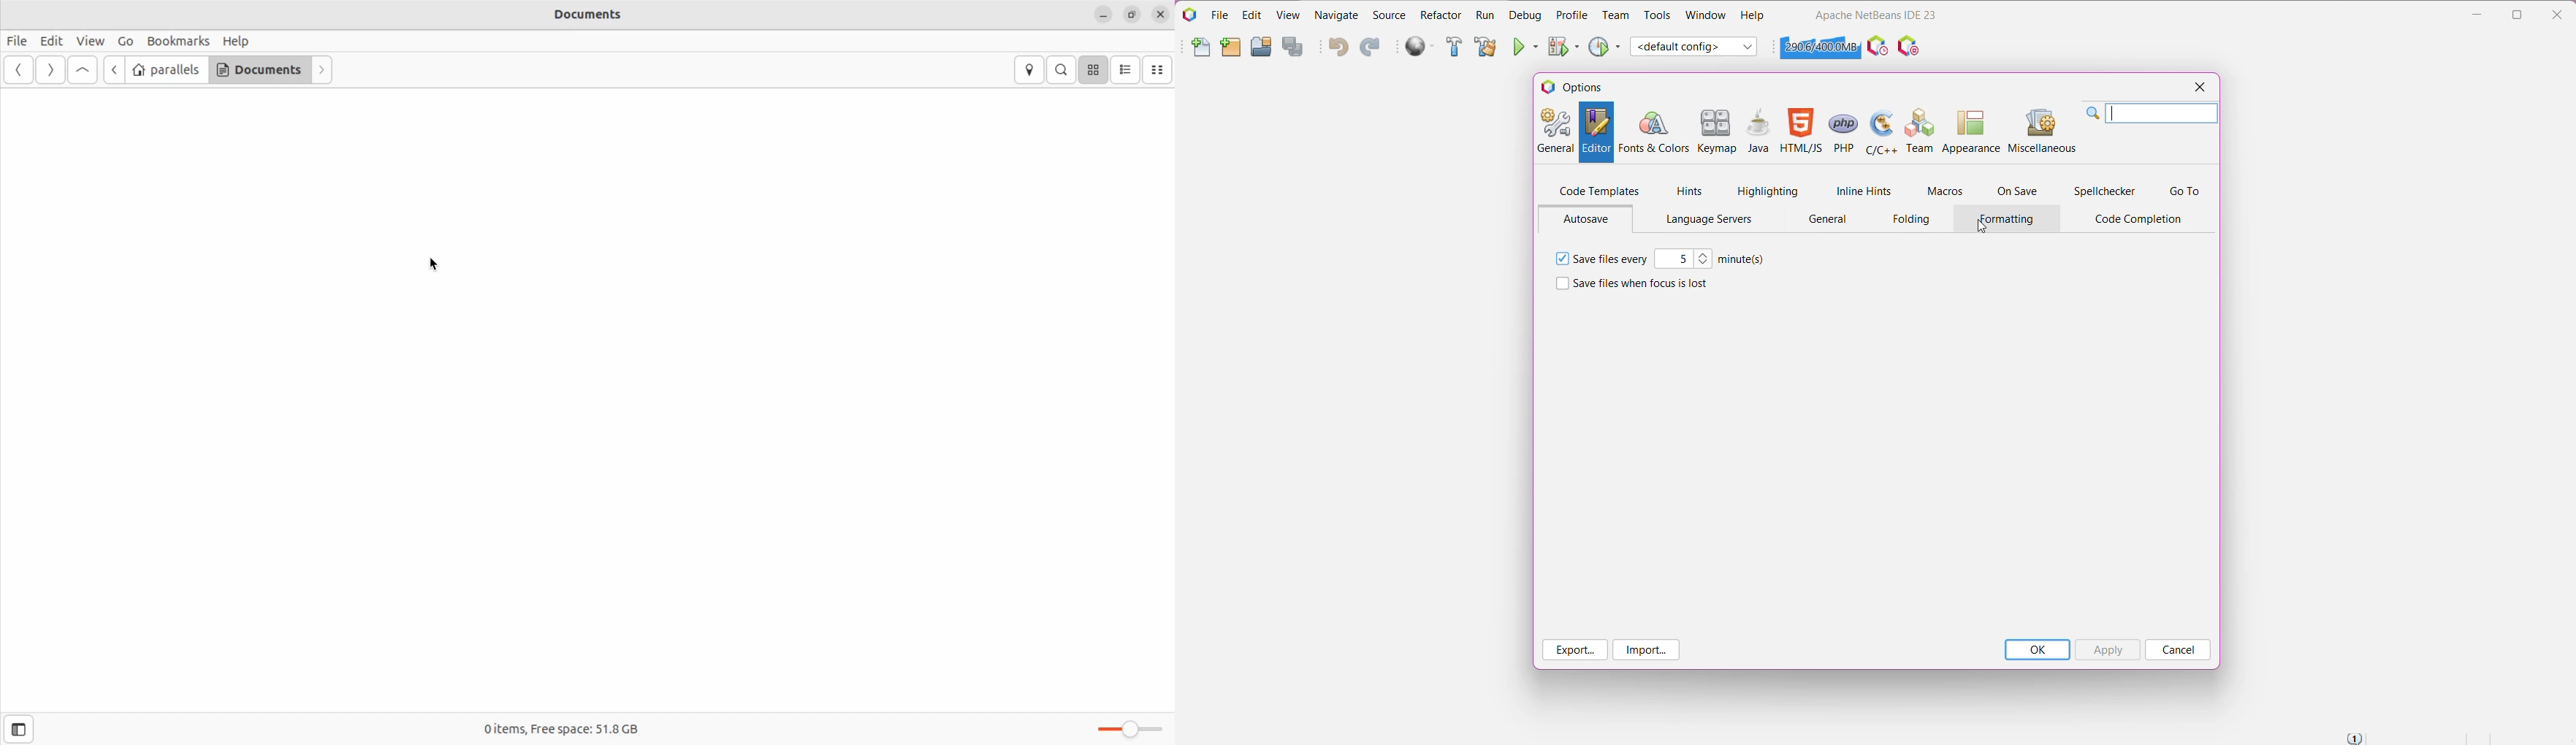 This screenshot has height=756, width=2576. I want to click on General, so click(1555, 132).